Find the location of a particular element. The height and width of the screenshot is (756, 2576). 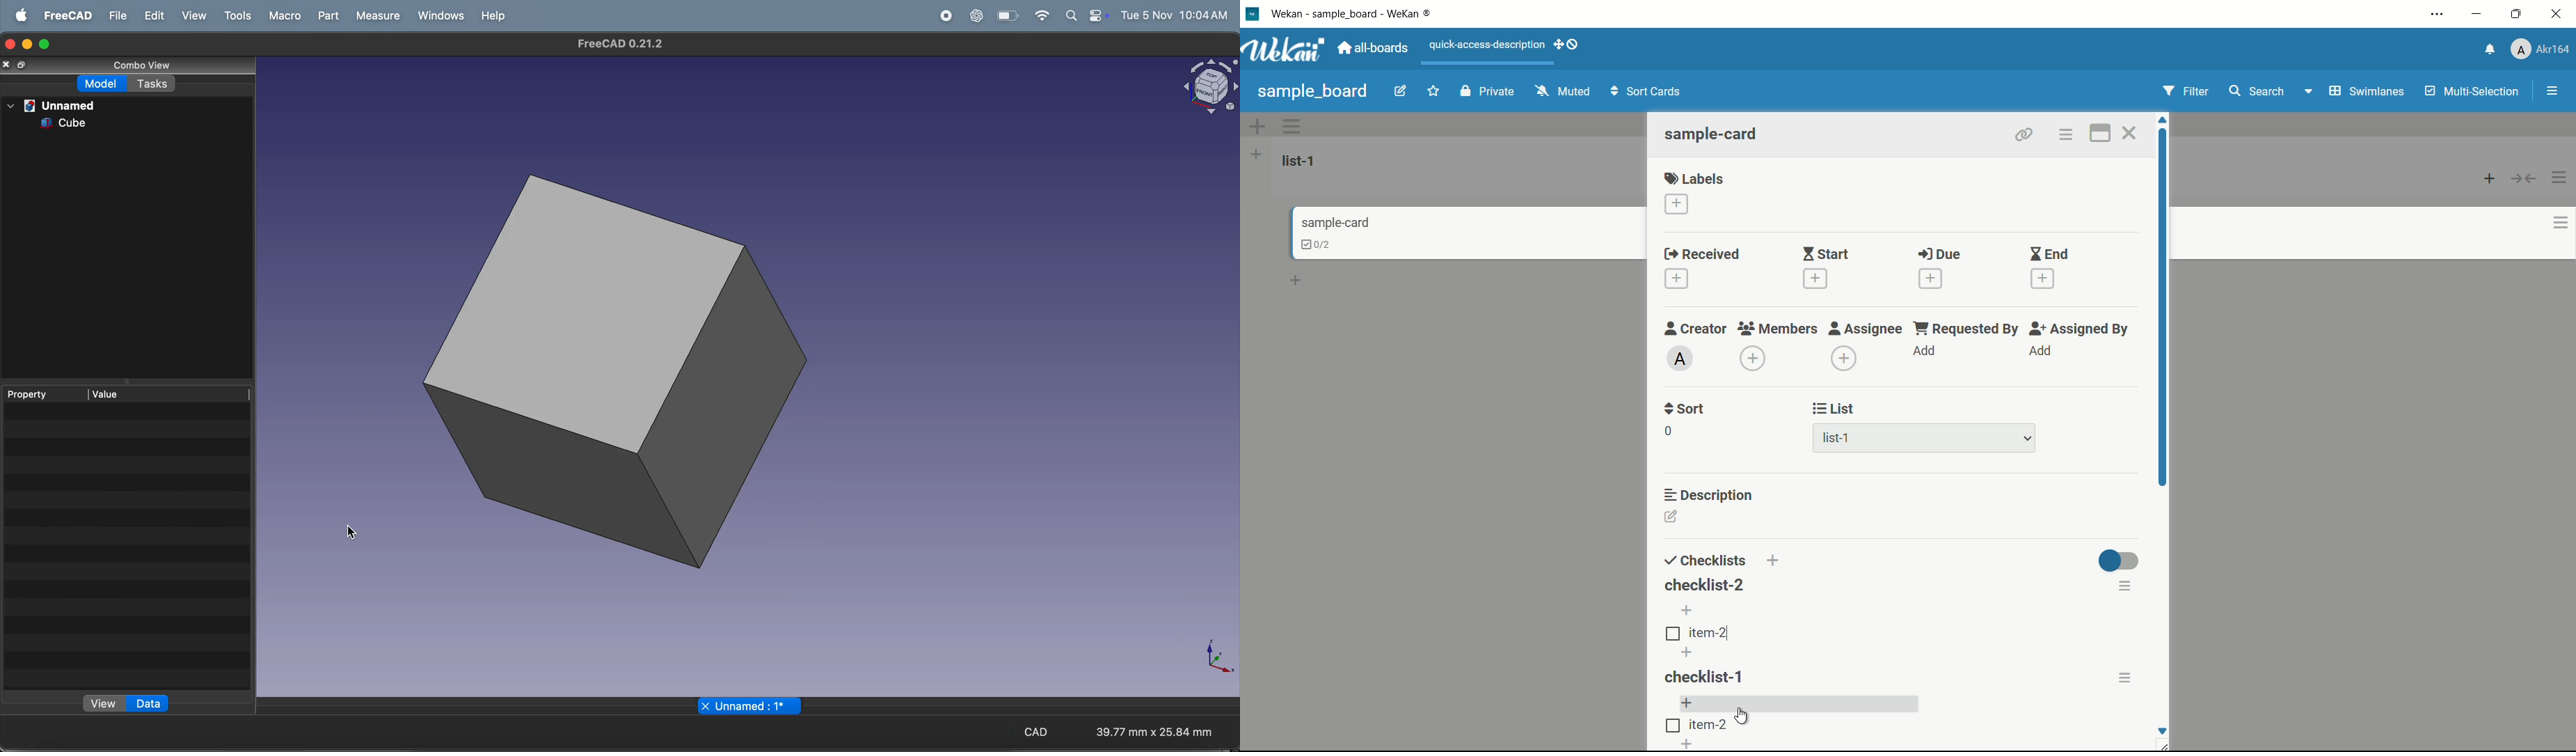

dropdown is located at coordinates (2307, 94).